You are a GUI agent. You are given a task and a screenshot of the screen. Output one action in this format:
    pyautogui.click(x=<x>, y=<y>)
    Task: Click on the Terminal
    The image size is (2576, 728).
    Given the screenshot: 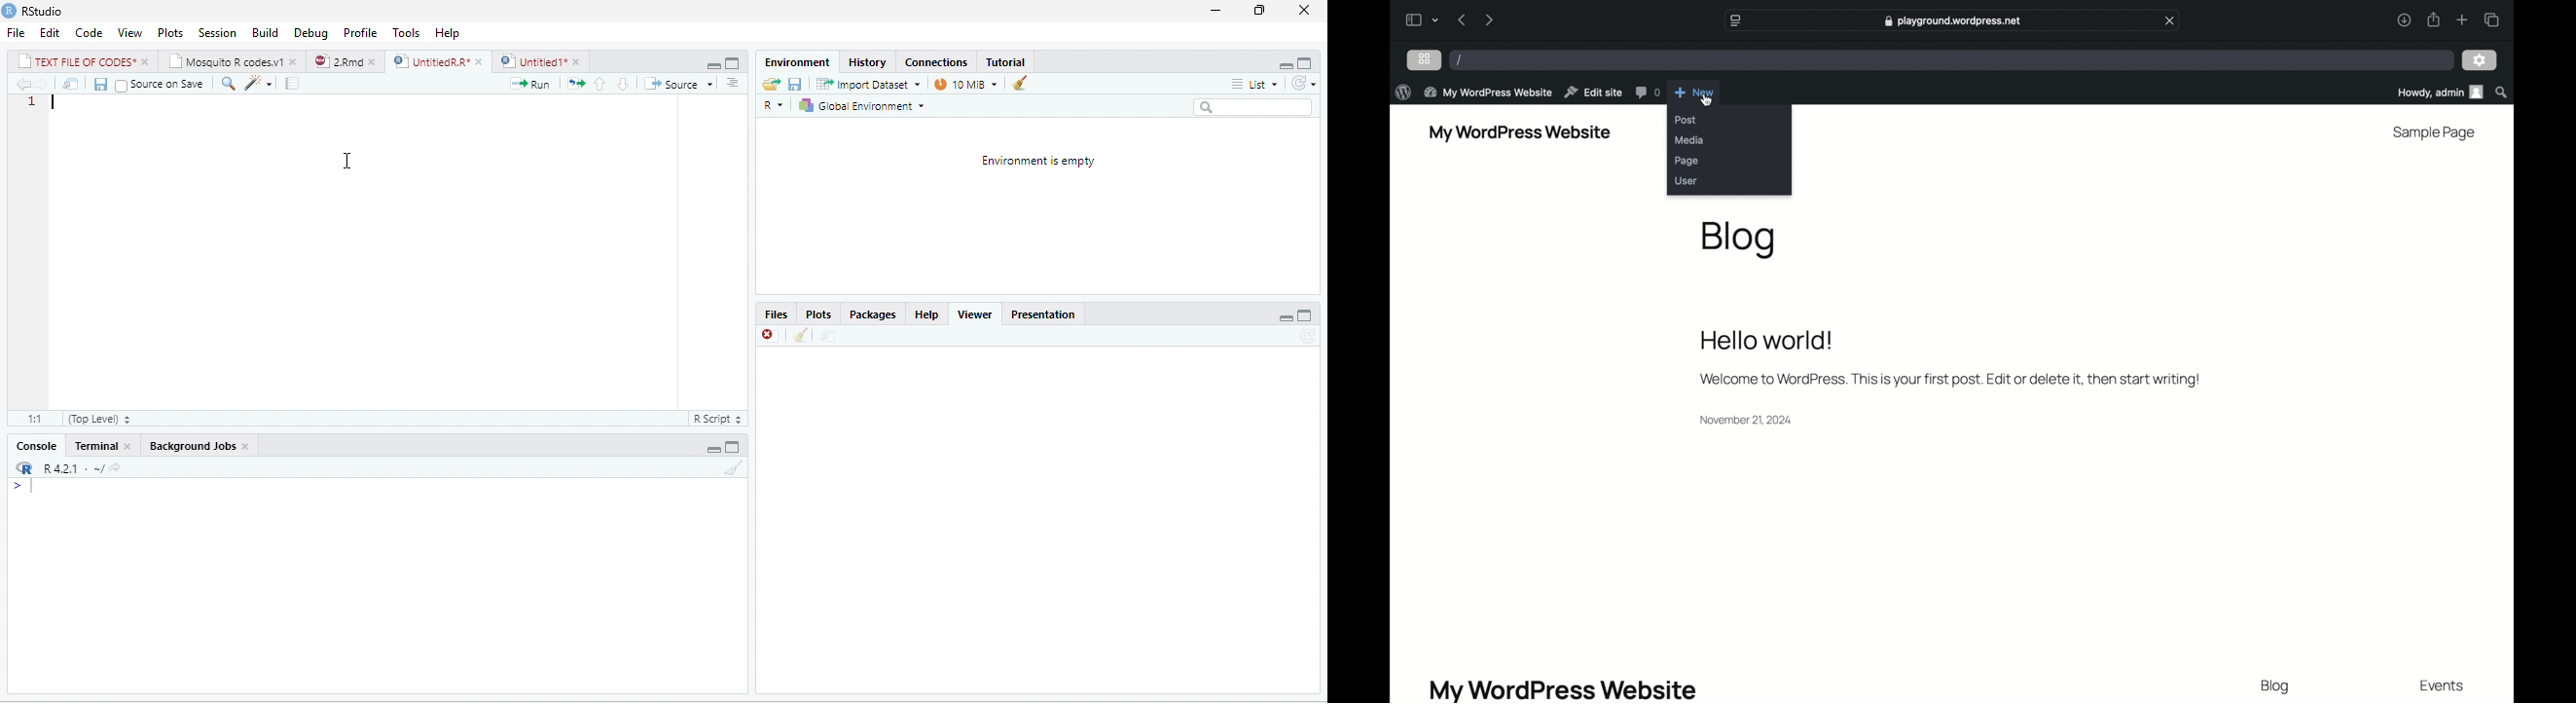 What is the action you would take?
    pyautogui.click(x=94, y=447)
    